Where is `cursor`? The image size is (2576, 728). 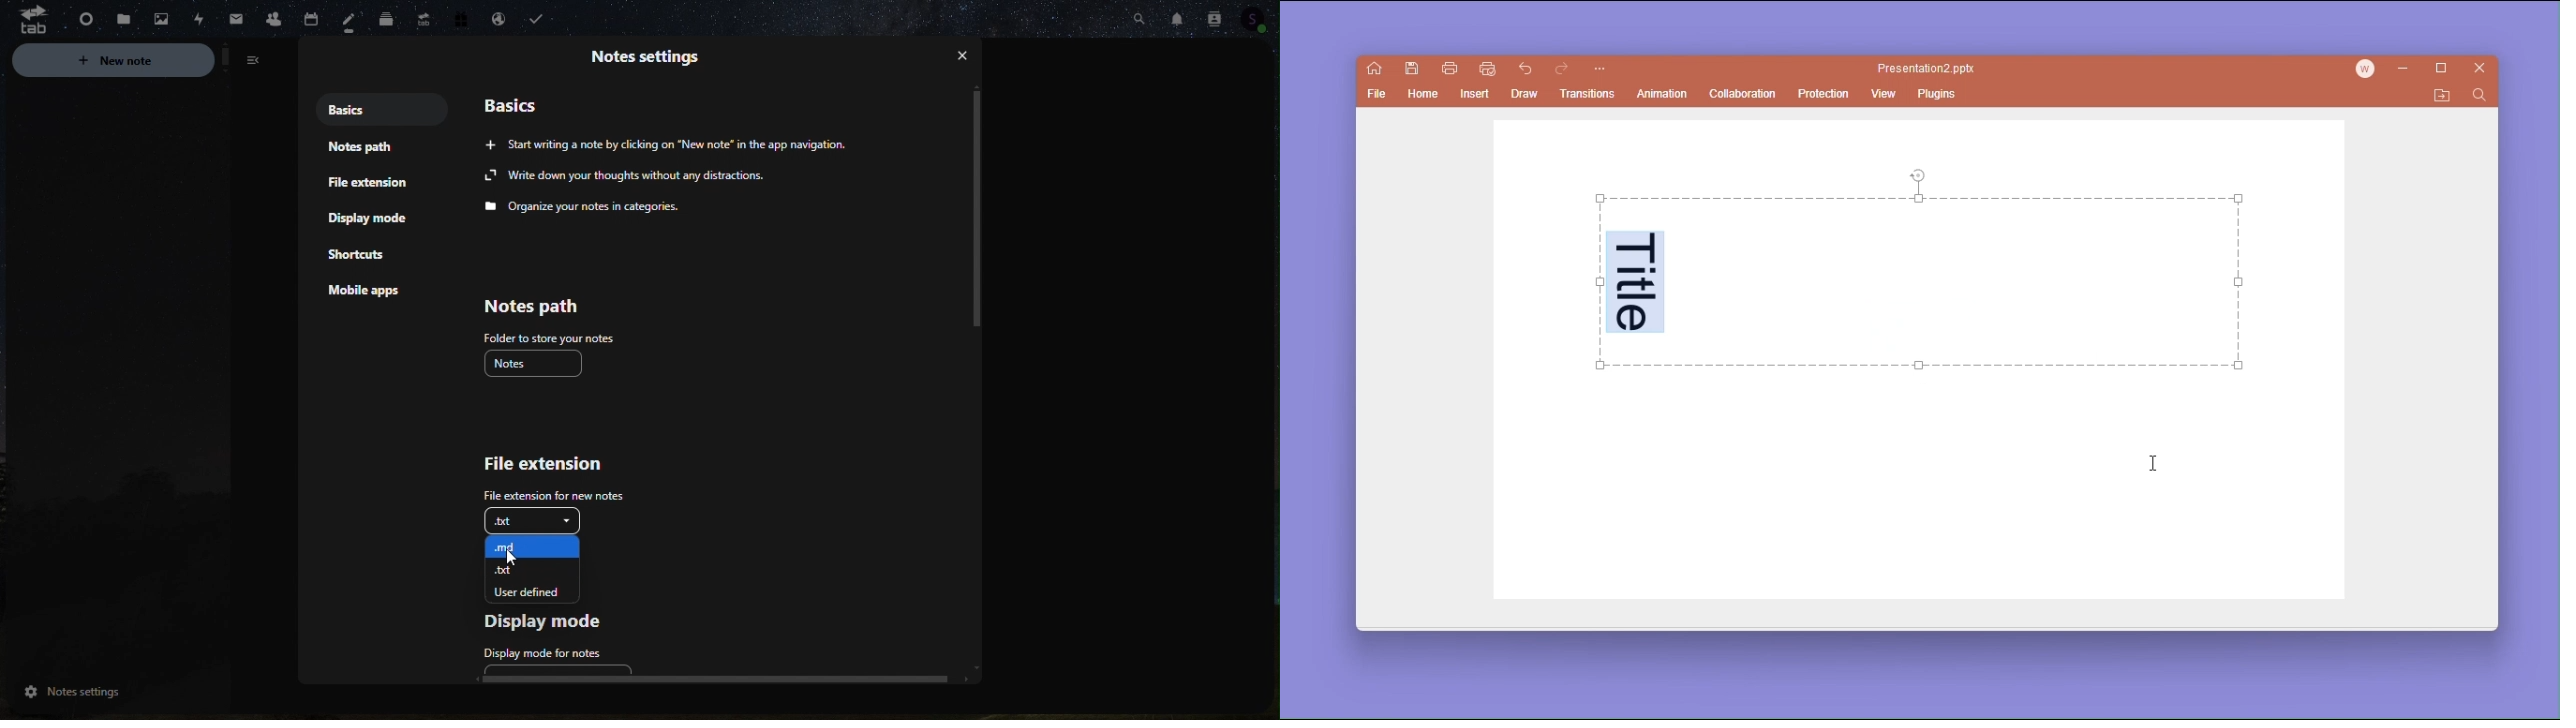 cursor is located at coordinates (2161, 467).